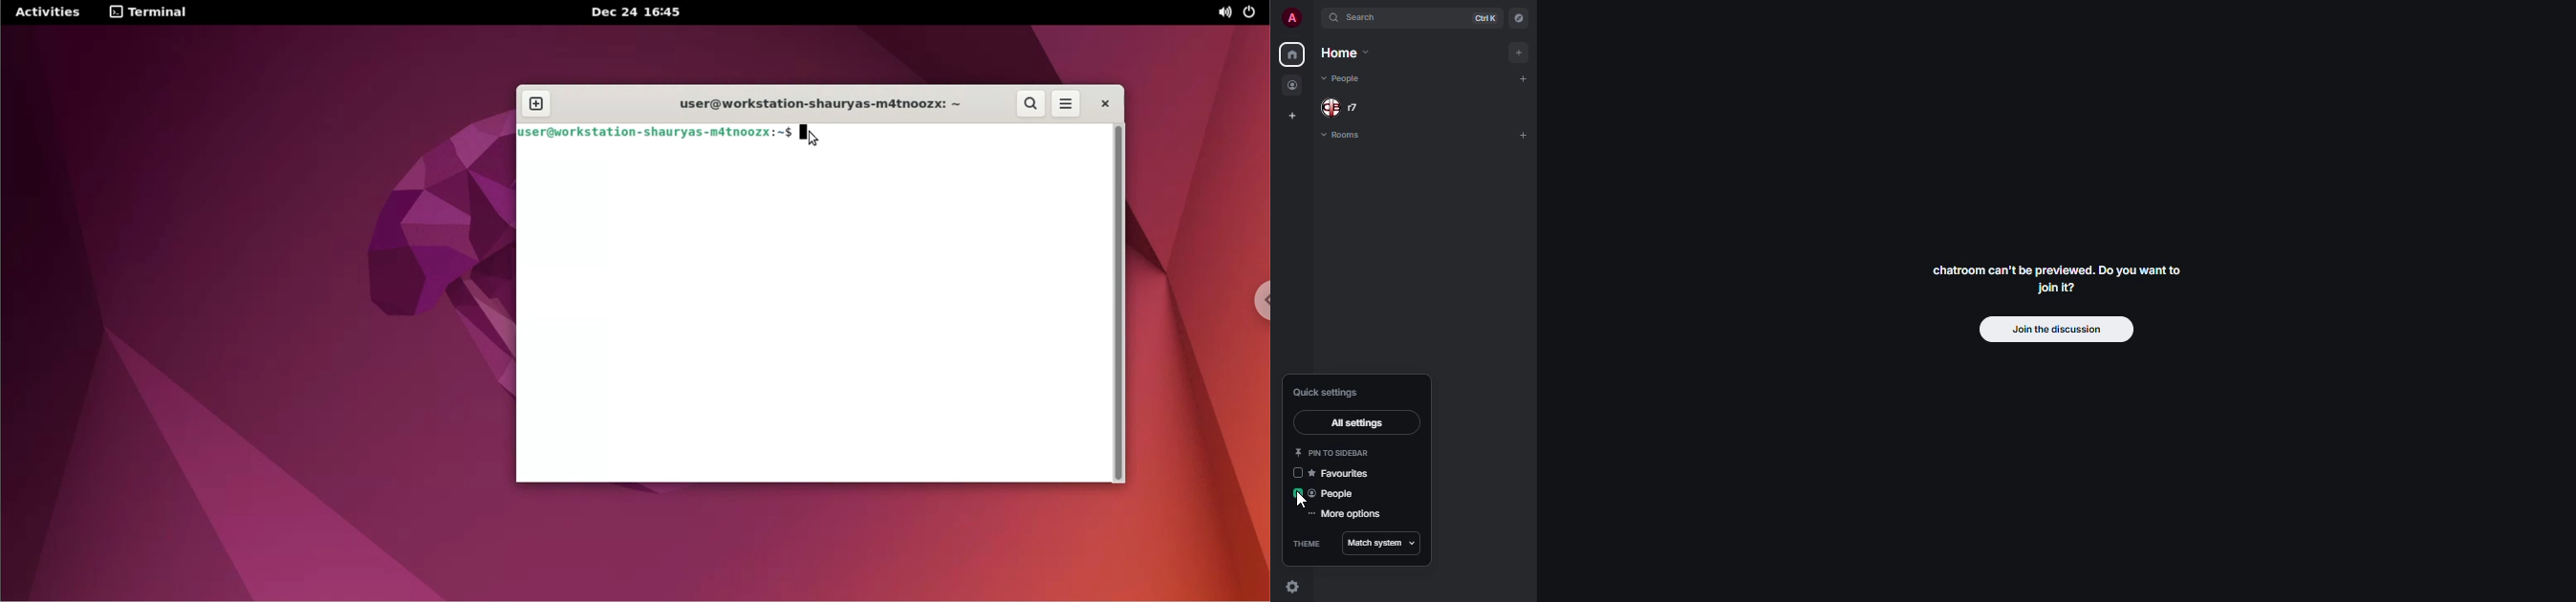 This screenshot has width=2576, height=616. What do you see at coordinates (1347, 107) in the screenshot?
I see `people` at bounding box center [1347, 107].